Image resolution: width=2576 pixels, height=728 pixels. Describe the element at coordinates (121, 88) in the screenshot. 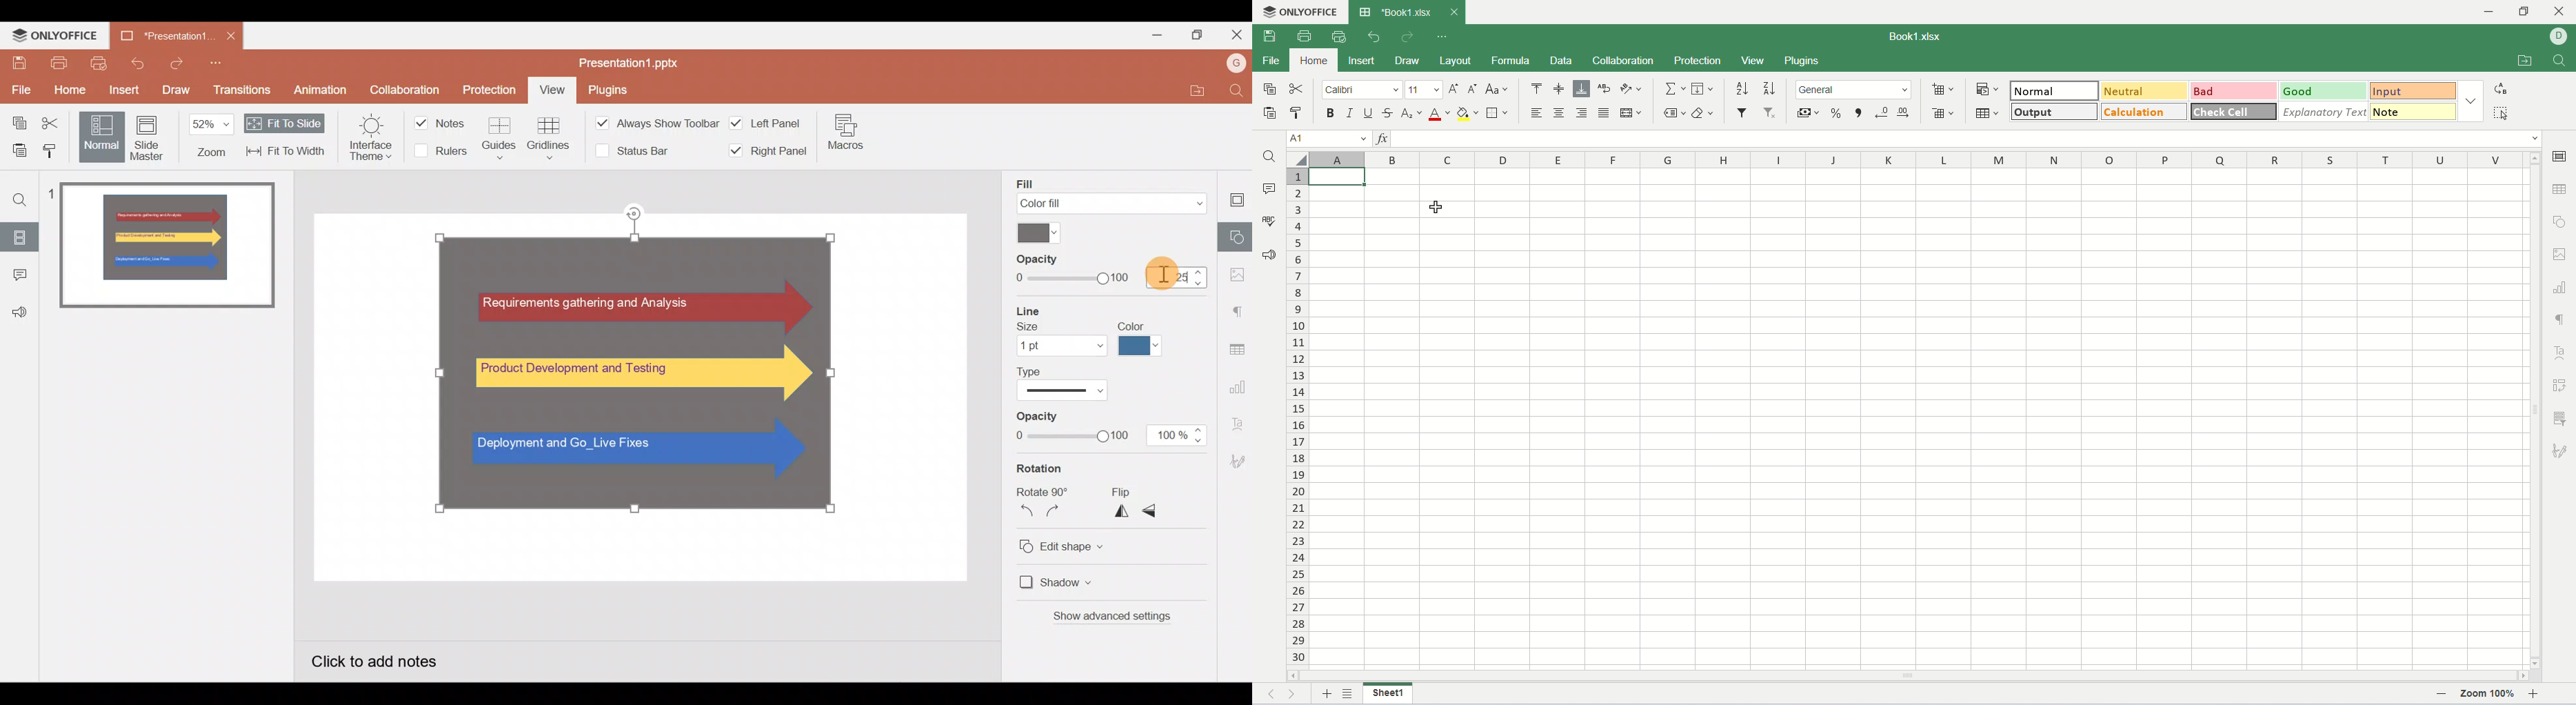

I see `Insert` at that location.